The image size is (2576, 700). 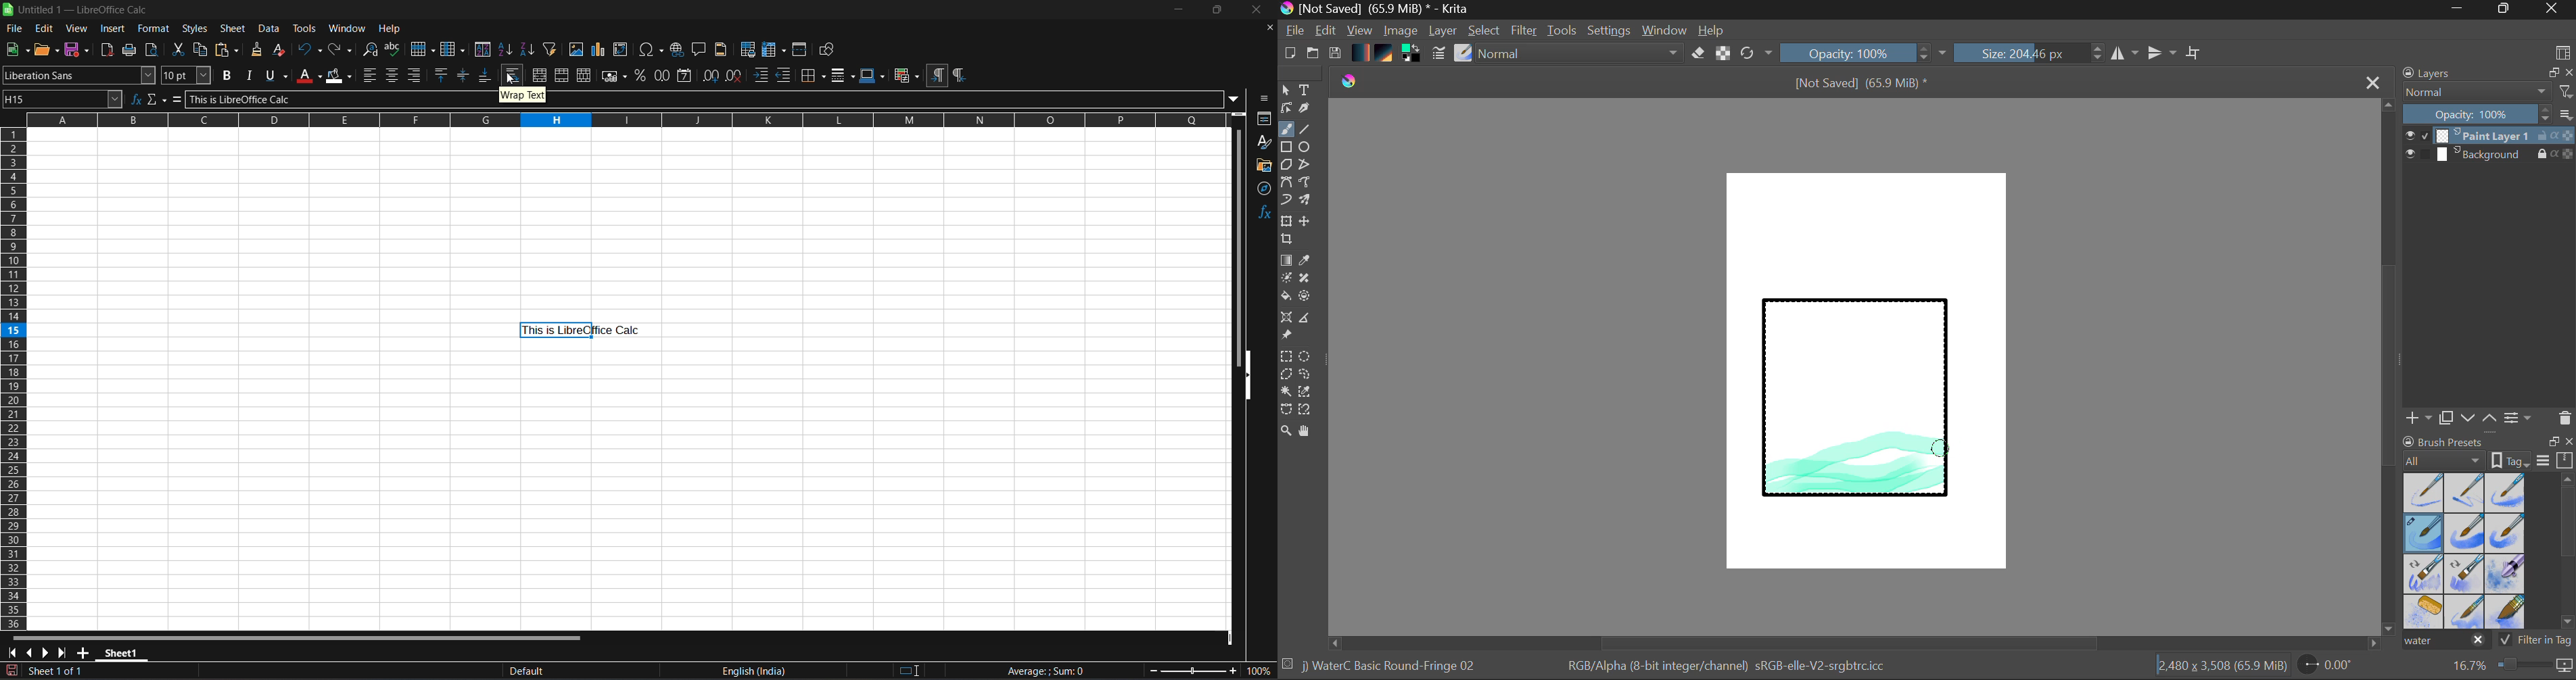 I want to click on bold, so click(x=228, y=75).